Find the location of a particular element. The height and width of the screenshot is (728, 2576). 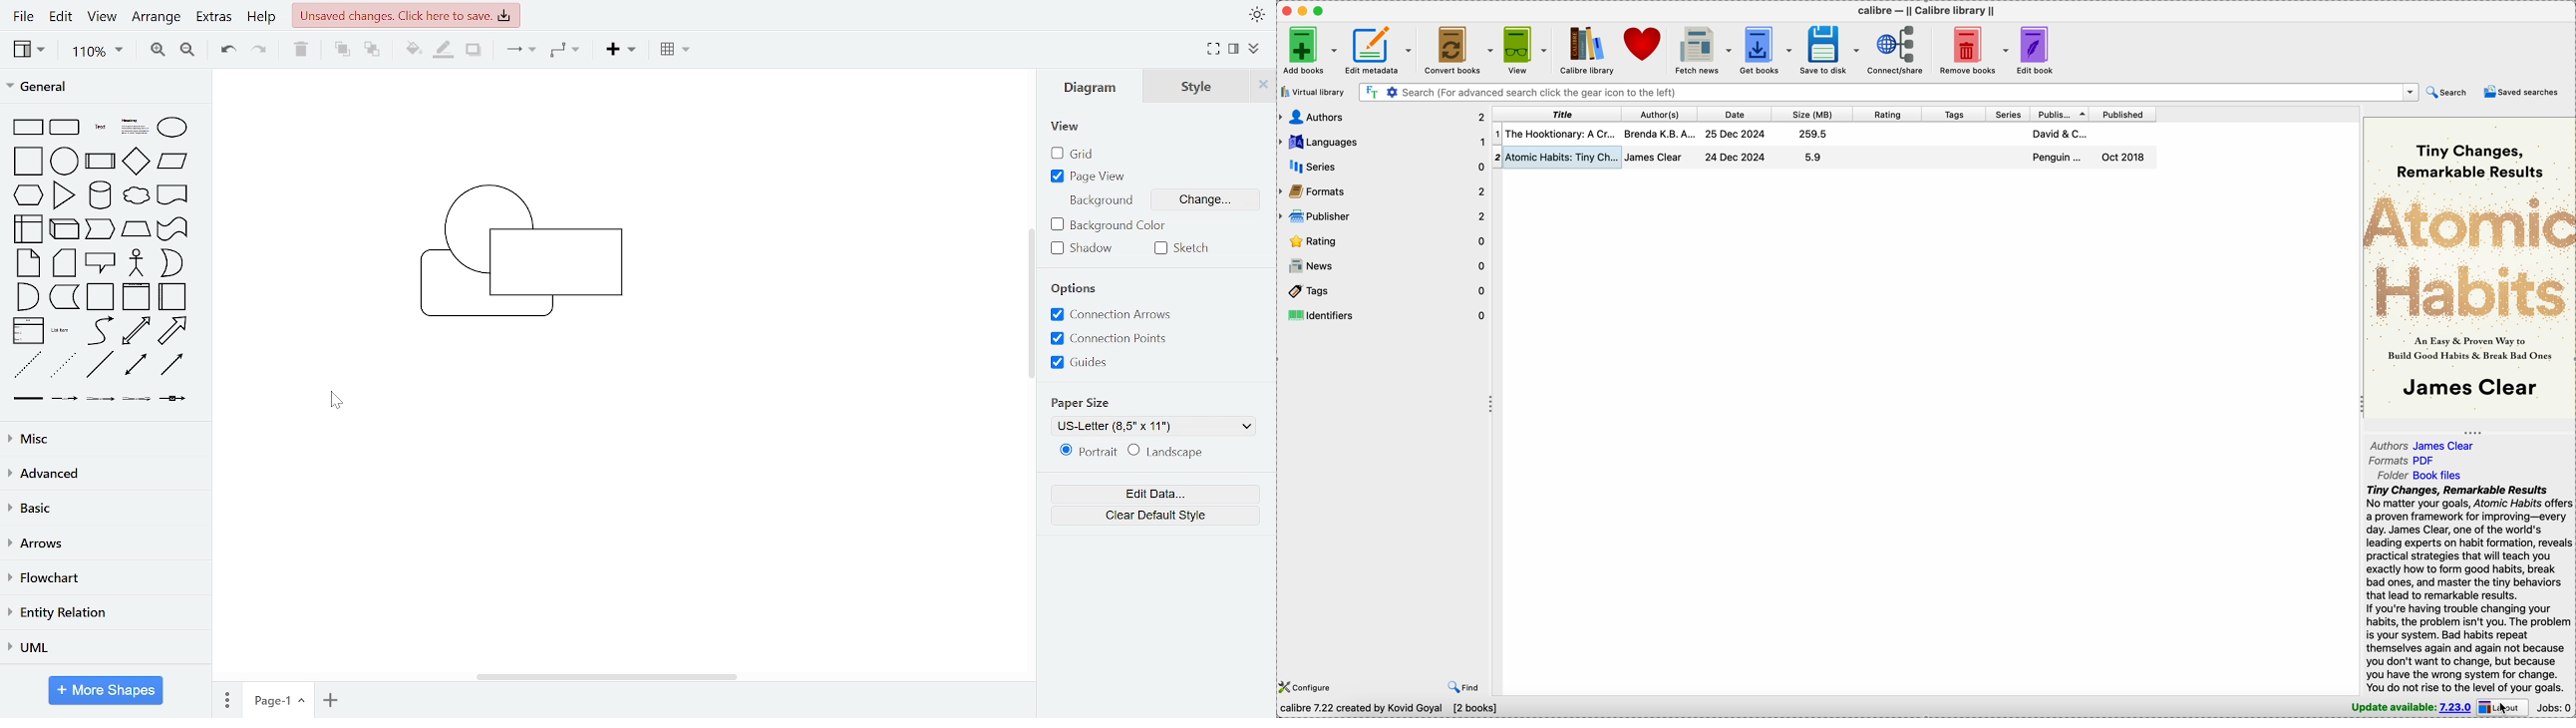

author(s) is located at coordinates (1662, 114).